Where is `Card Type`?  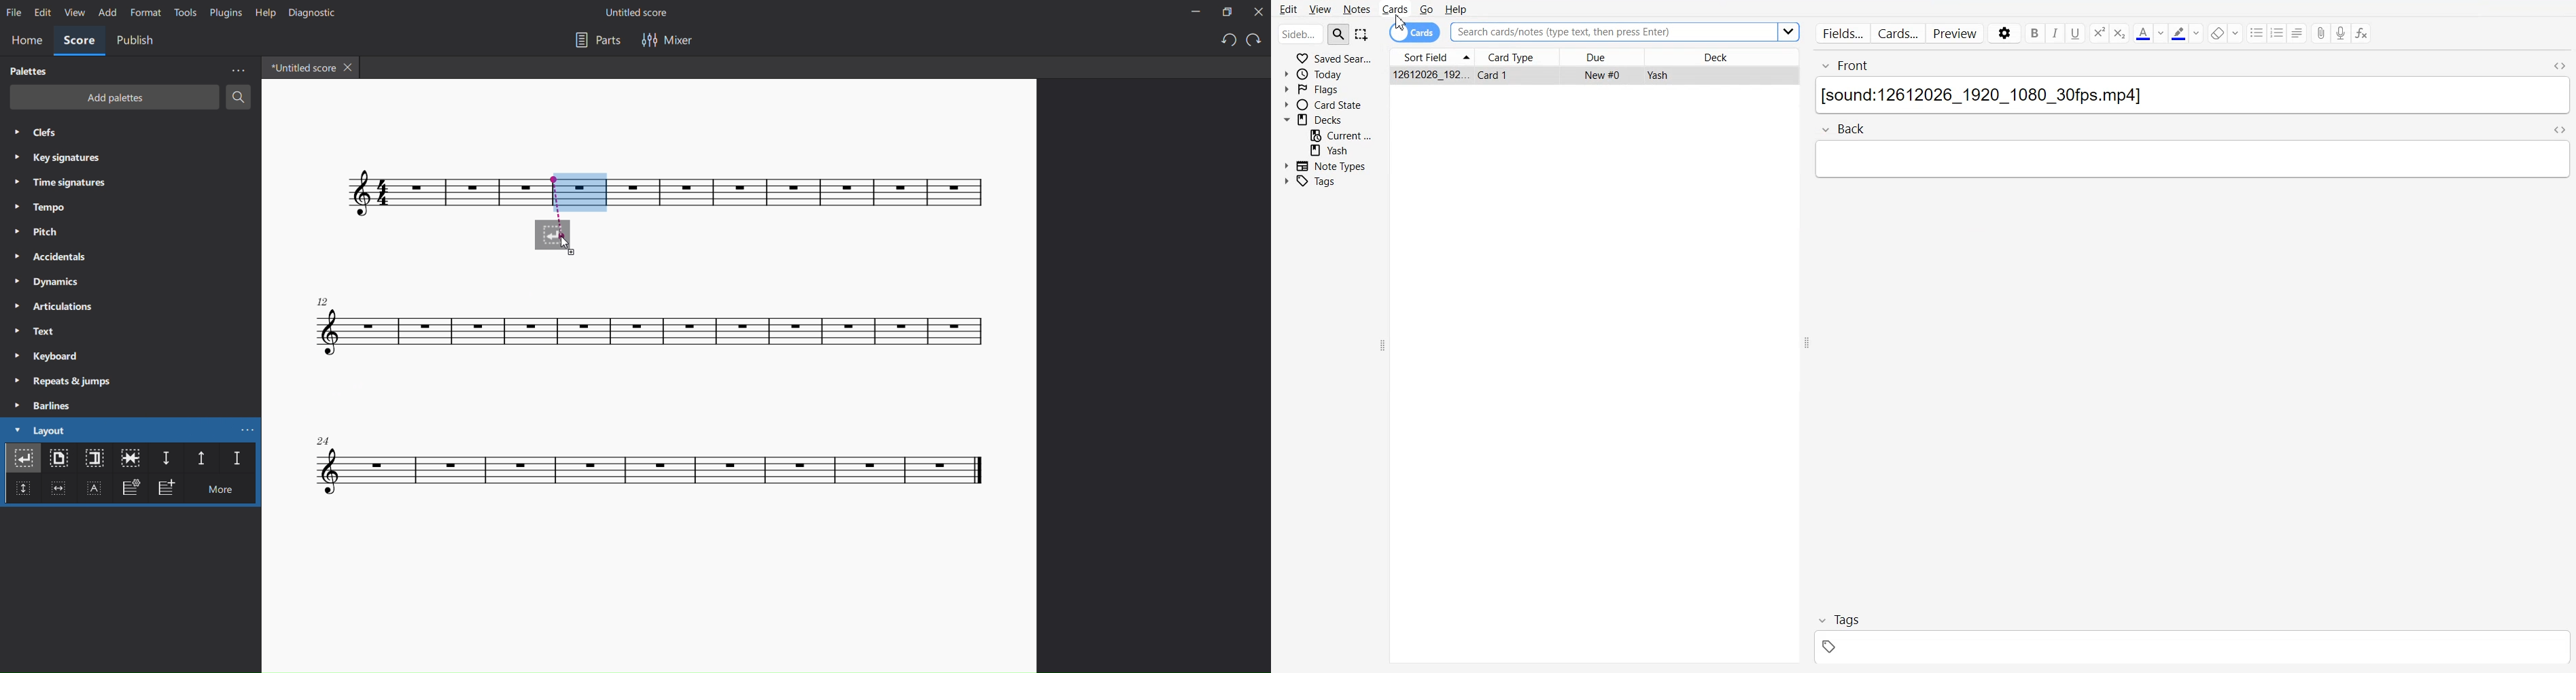 Card Type is located at coordinates (1516, 56).